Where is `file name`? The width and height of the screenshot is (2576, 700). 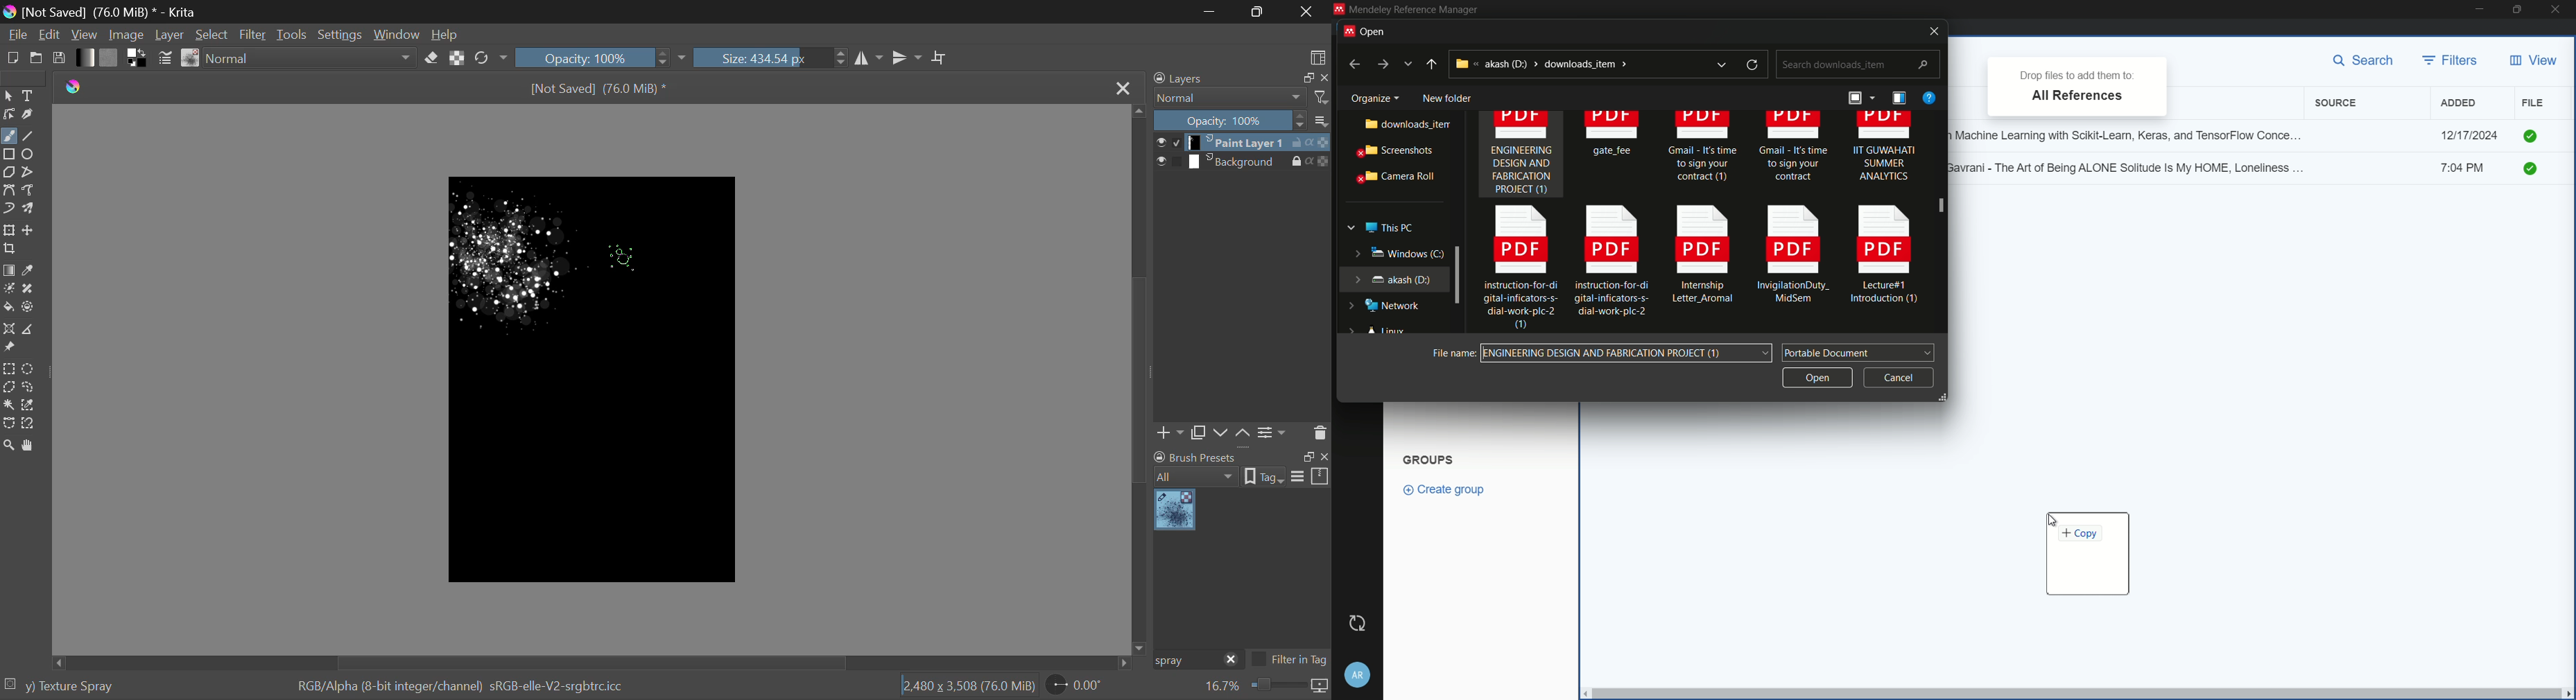 file name is located at coordinates (1451, 352).